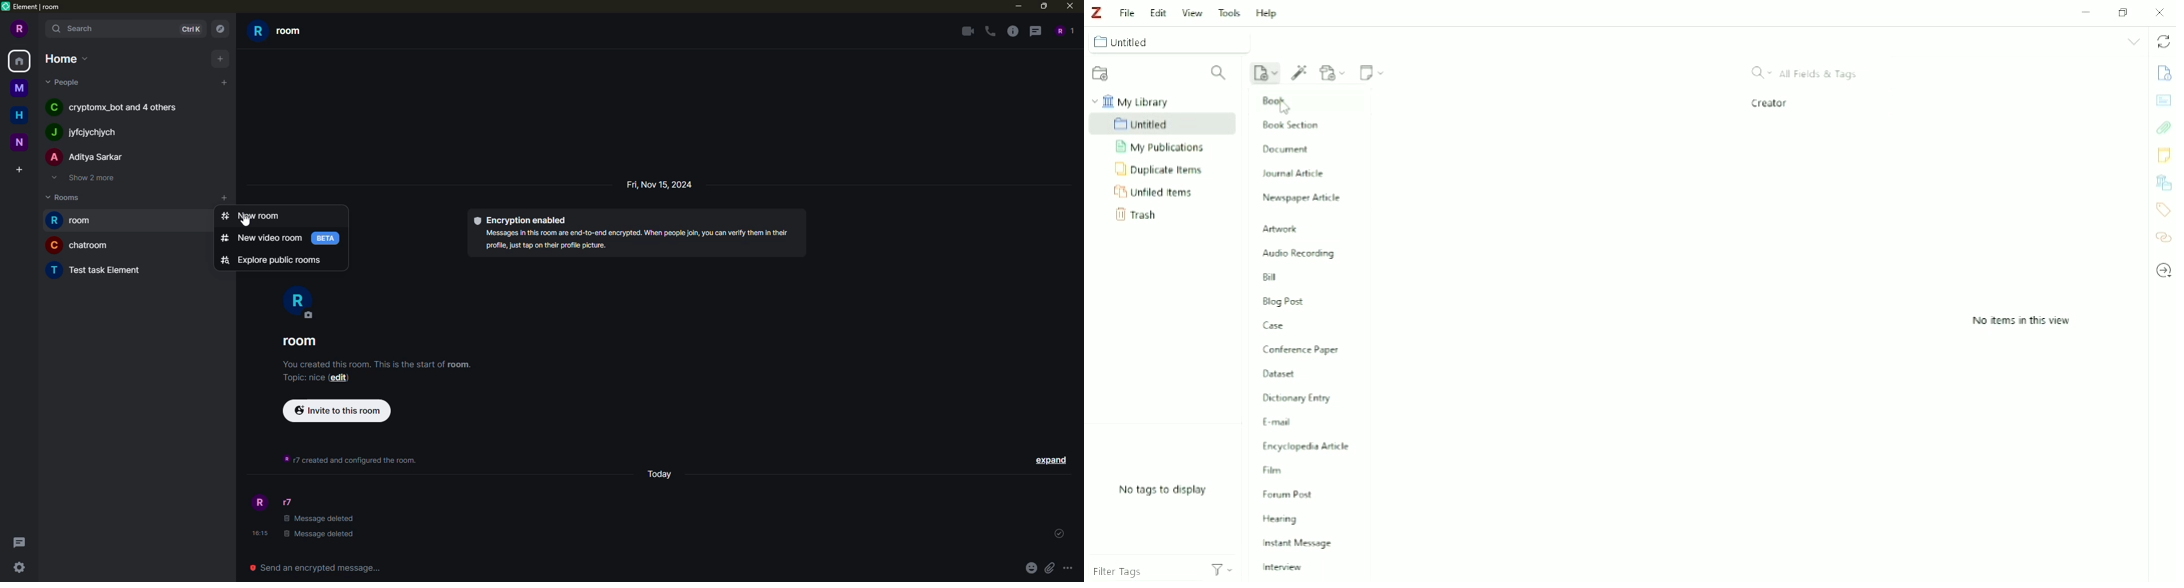  What do you see at coordinates (21, 141) in the screenshot?
I see `space` at bounding box center [21, 141].